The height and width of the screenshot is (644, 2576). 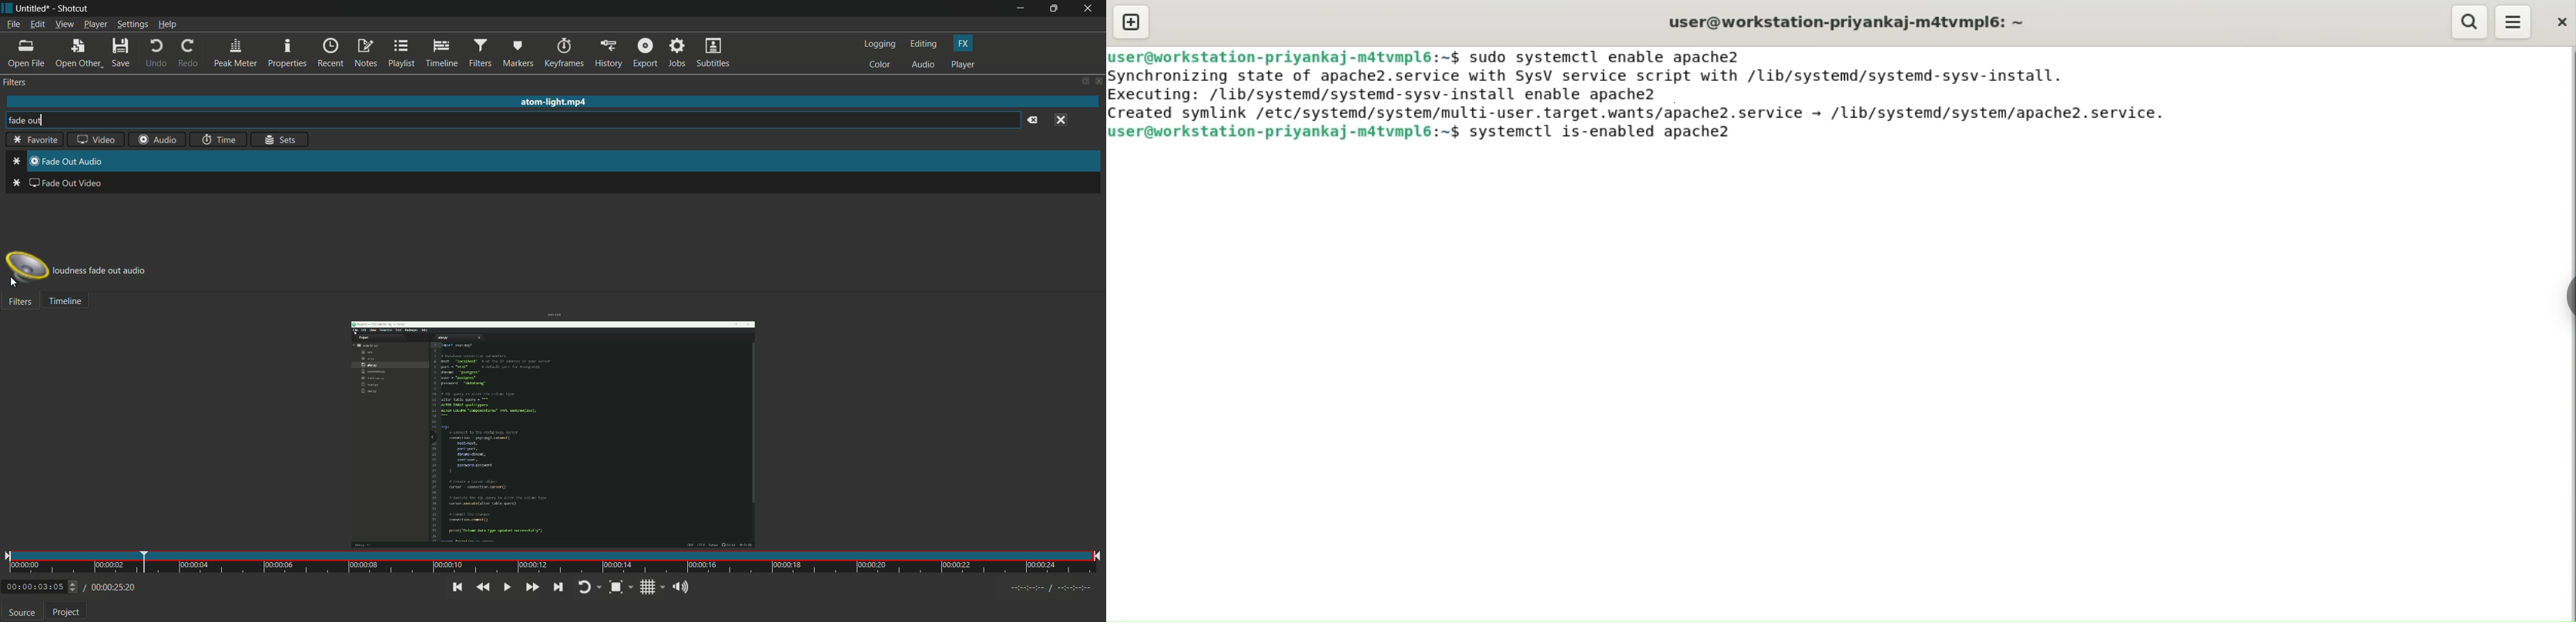 What do you see at coordinates (236, 53) in the screenshot?
I see `peak meter` at bounding box center [236, 53].